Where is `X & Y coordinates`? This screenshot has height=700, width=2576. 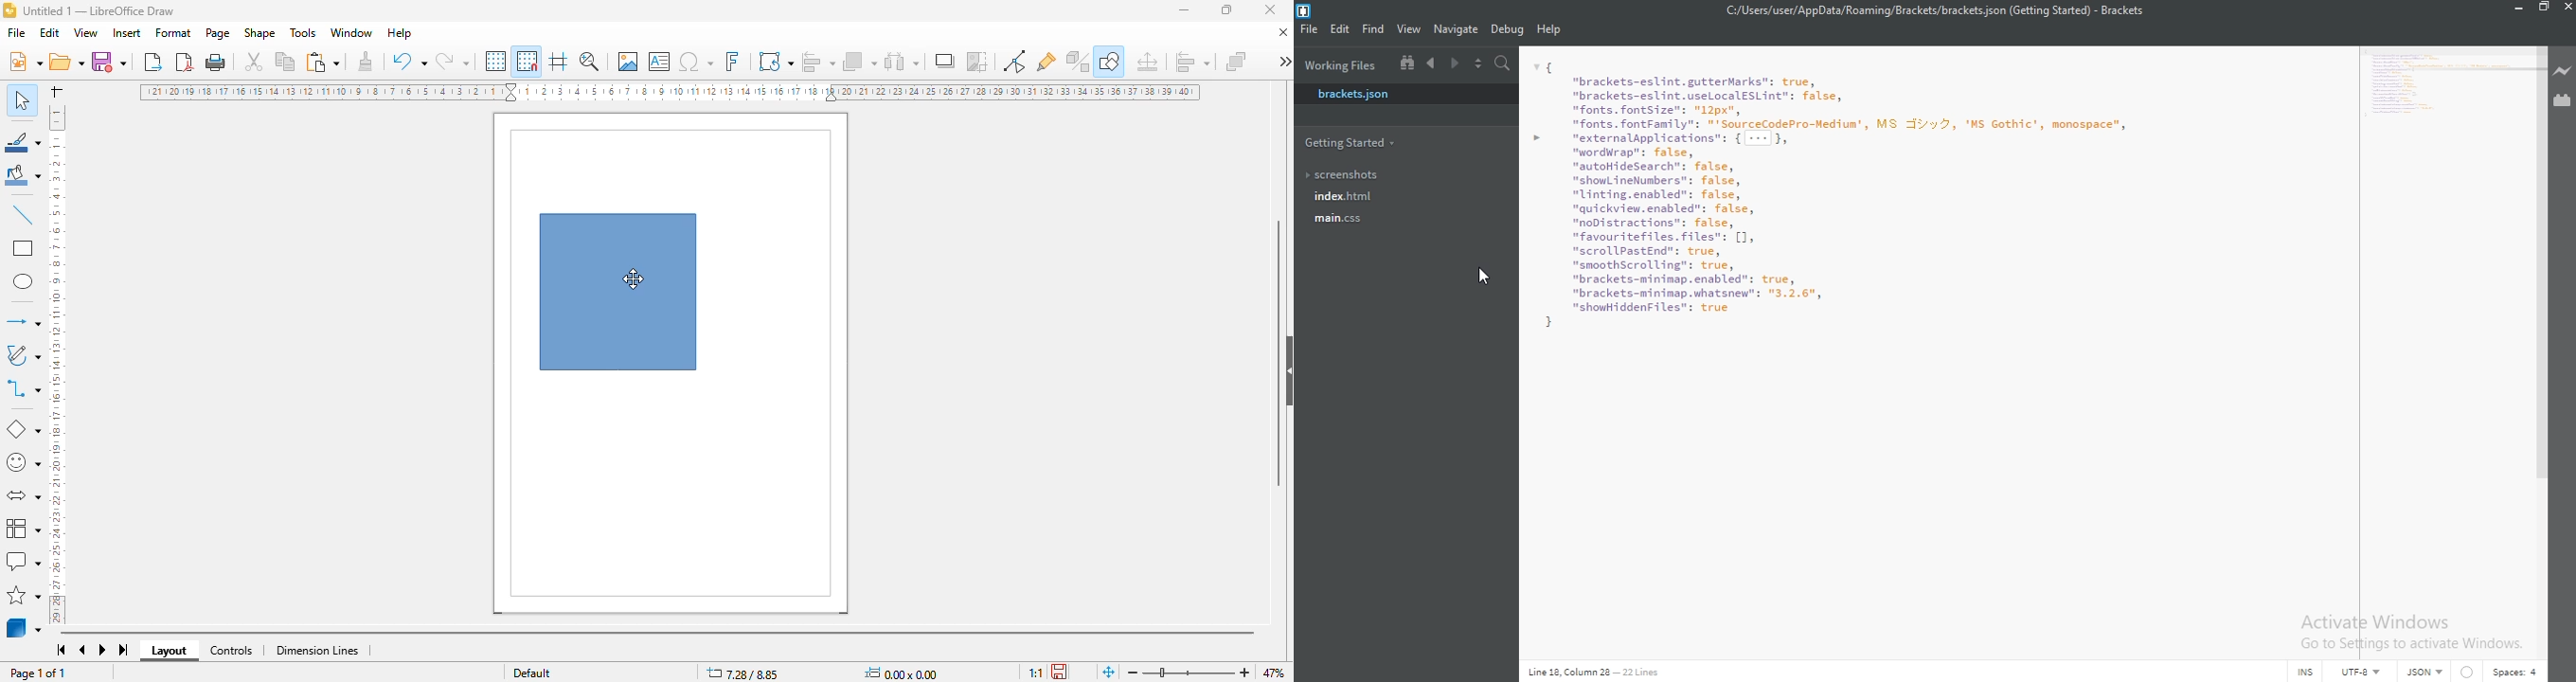
X & Y coordinates is located at coordinates (743, 673).